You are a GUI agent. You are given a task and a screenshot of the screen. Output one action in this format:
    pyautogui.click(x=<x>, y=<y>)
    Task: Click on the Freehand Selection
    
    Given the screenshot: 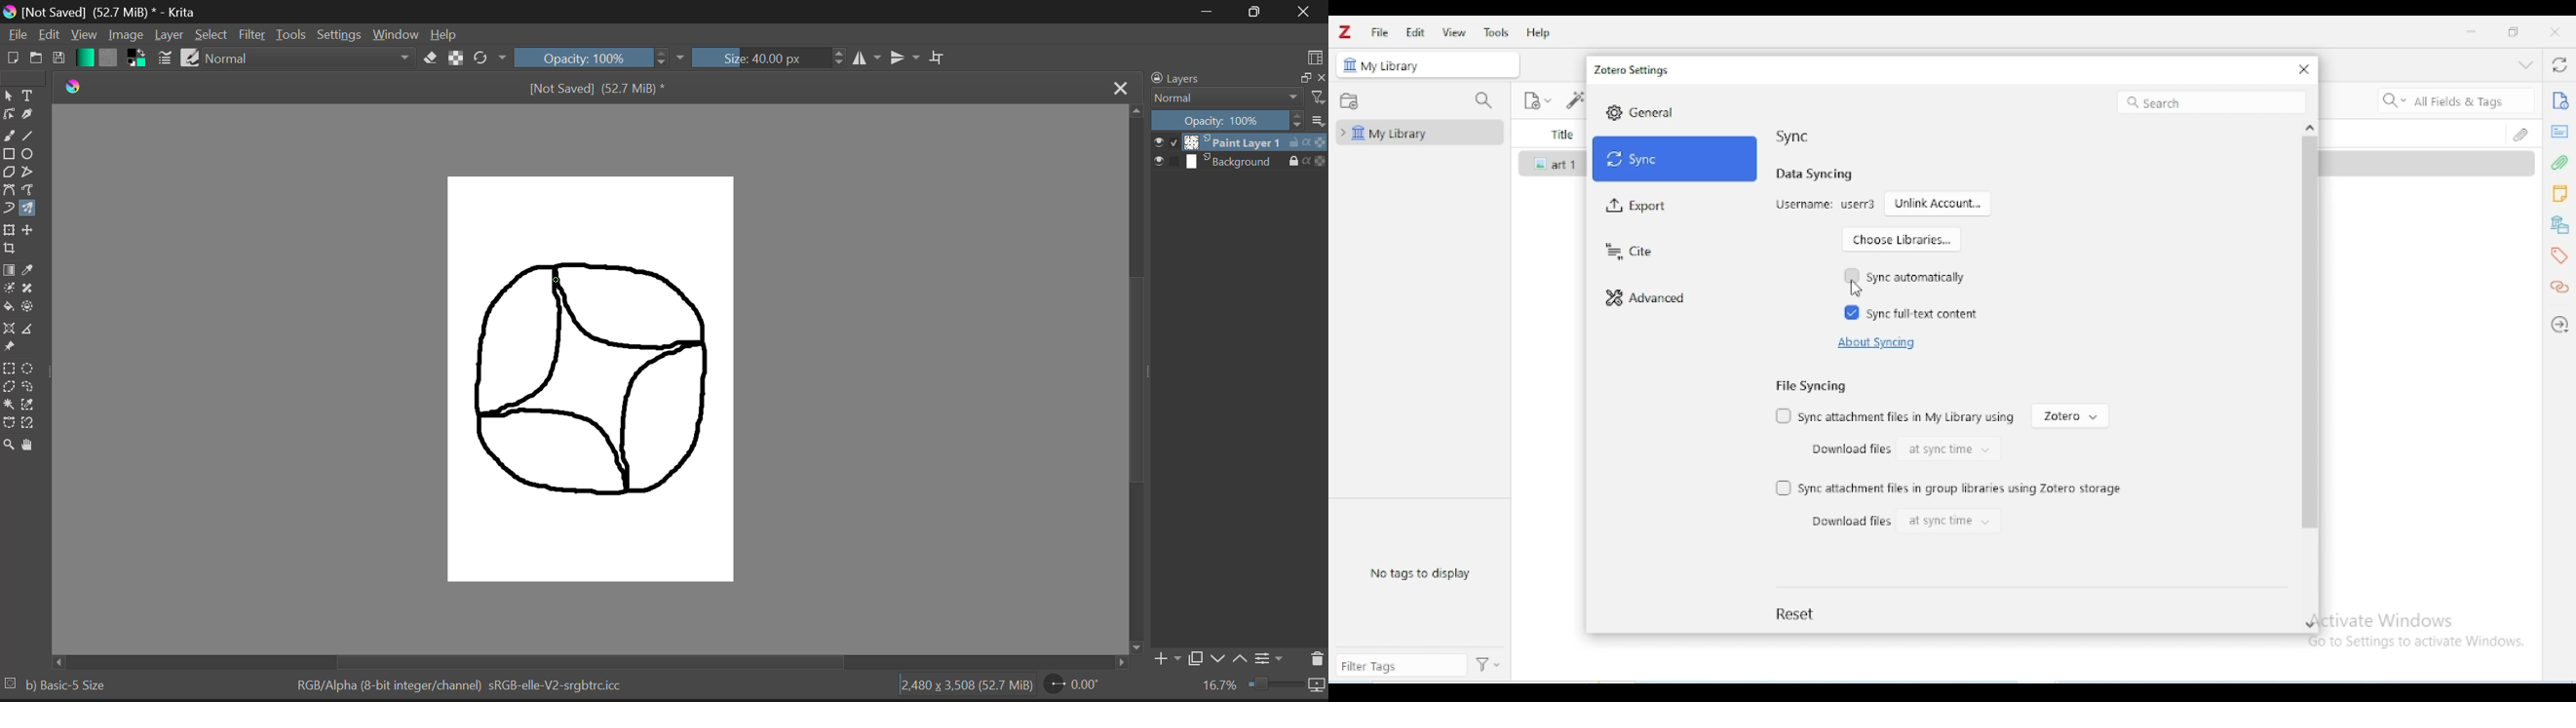 What is the action you would take?
    pyautogui.click(x=33, y=387)
    